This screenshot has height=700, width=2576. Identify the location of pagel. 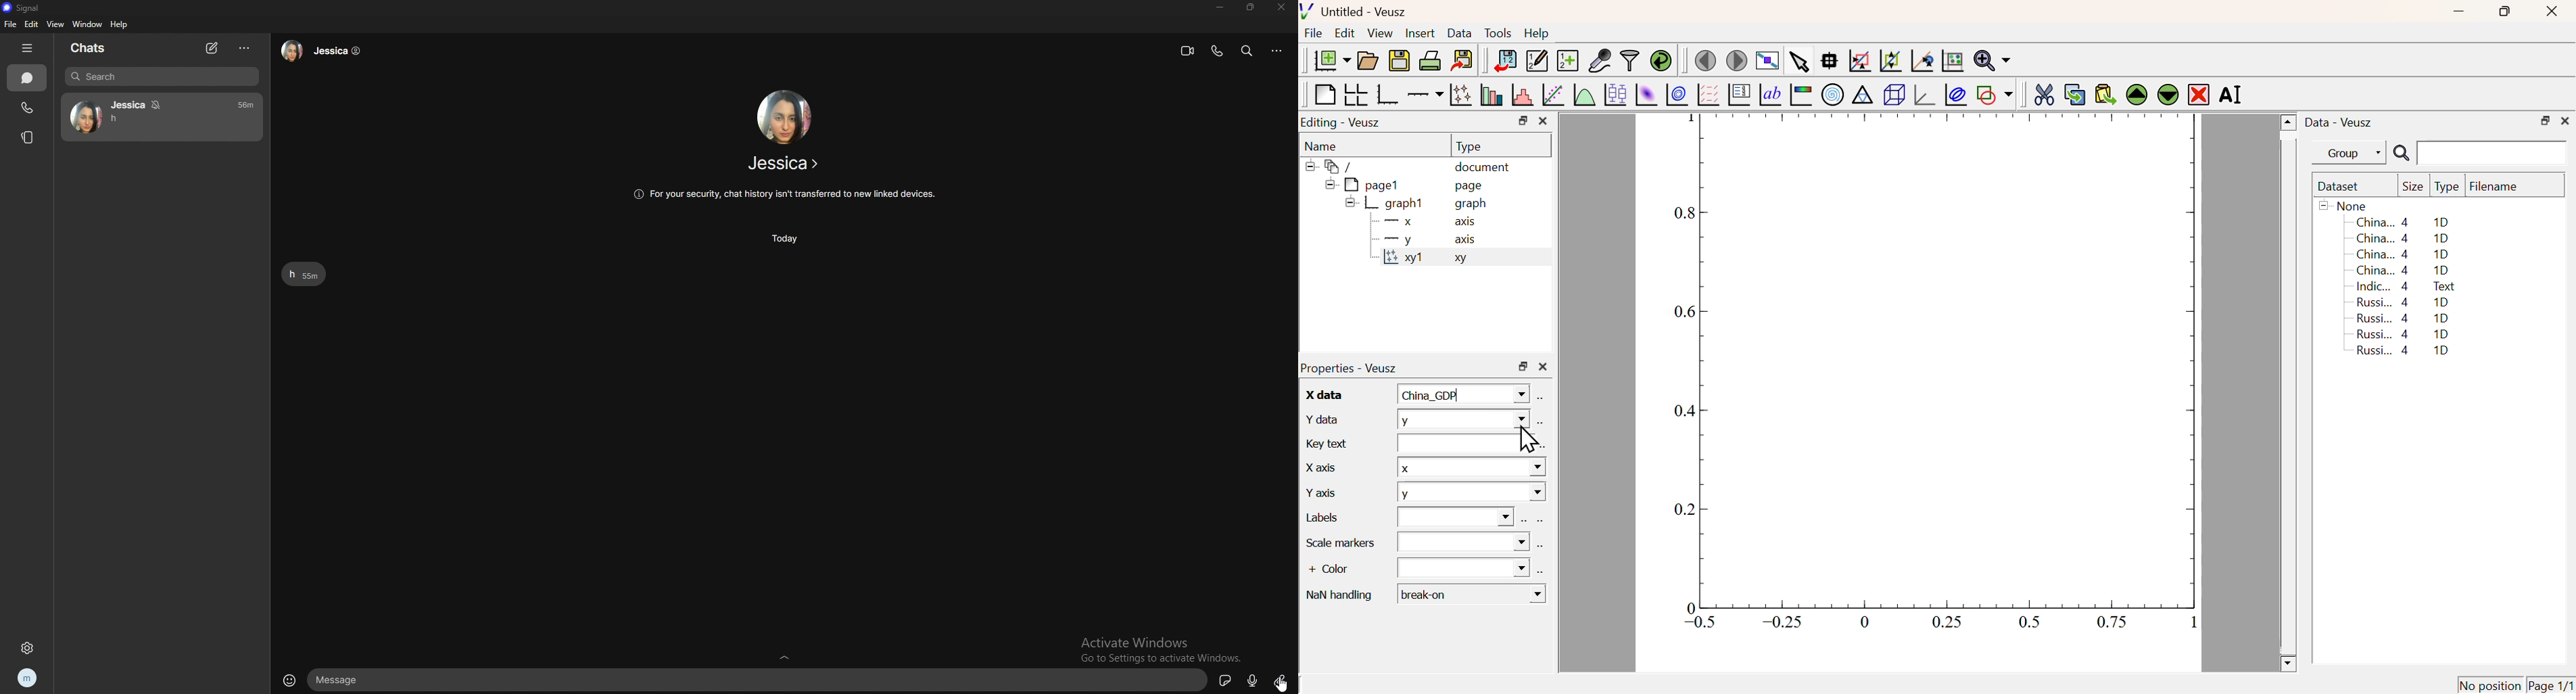
(1359, 185).